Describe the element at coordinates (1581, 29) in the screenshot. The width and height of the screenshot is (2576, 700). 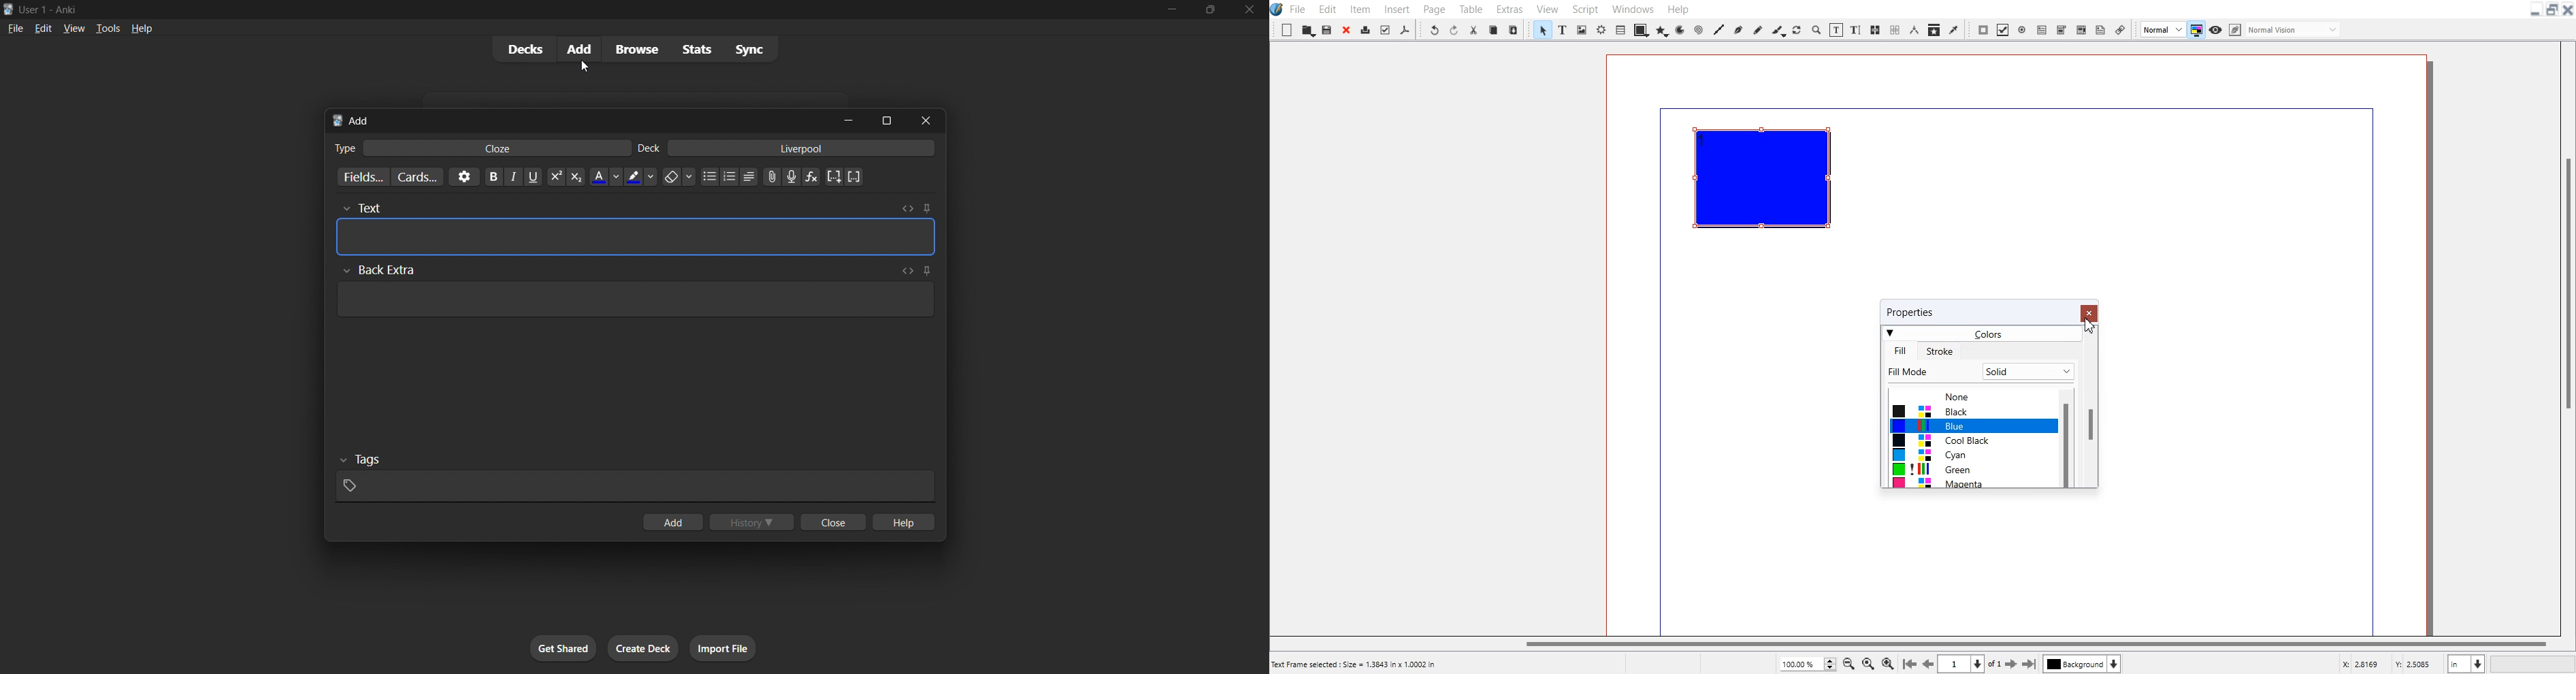
I see `Image frame` at that location.